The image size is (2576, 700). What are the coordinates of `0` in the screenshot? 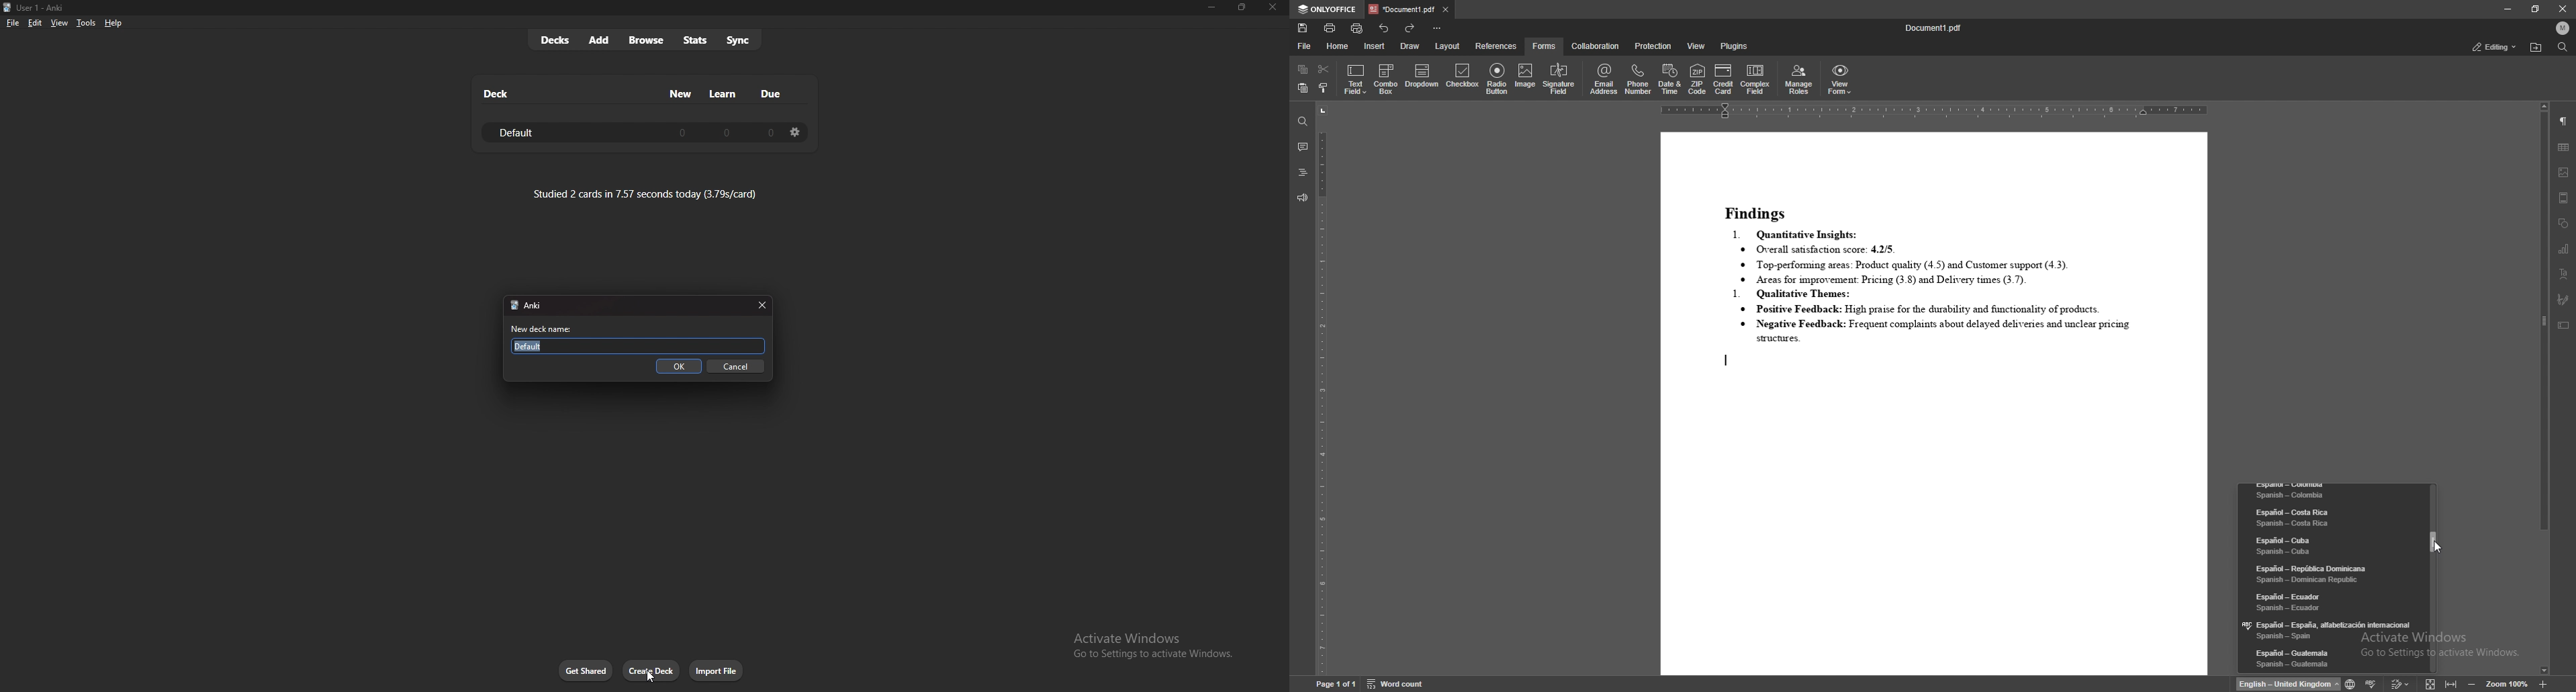 It's located at (769, 132).